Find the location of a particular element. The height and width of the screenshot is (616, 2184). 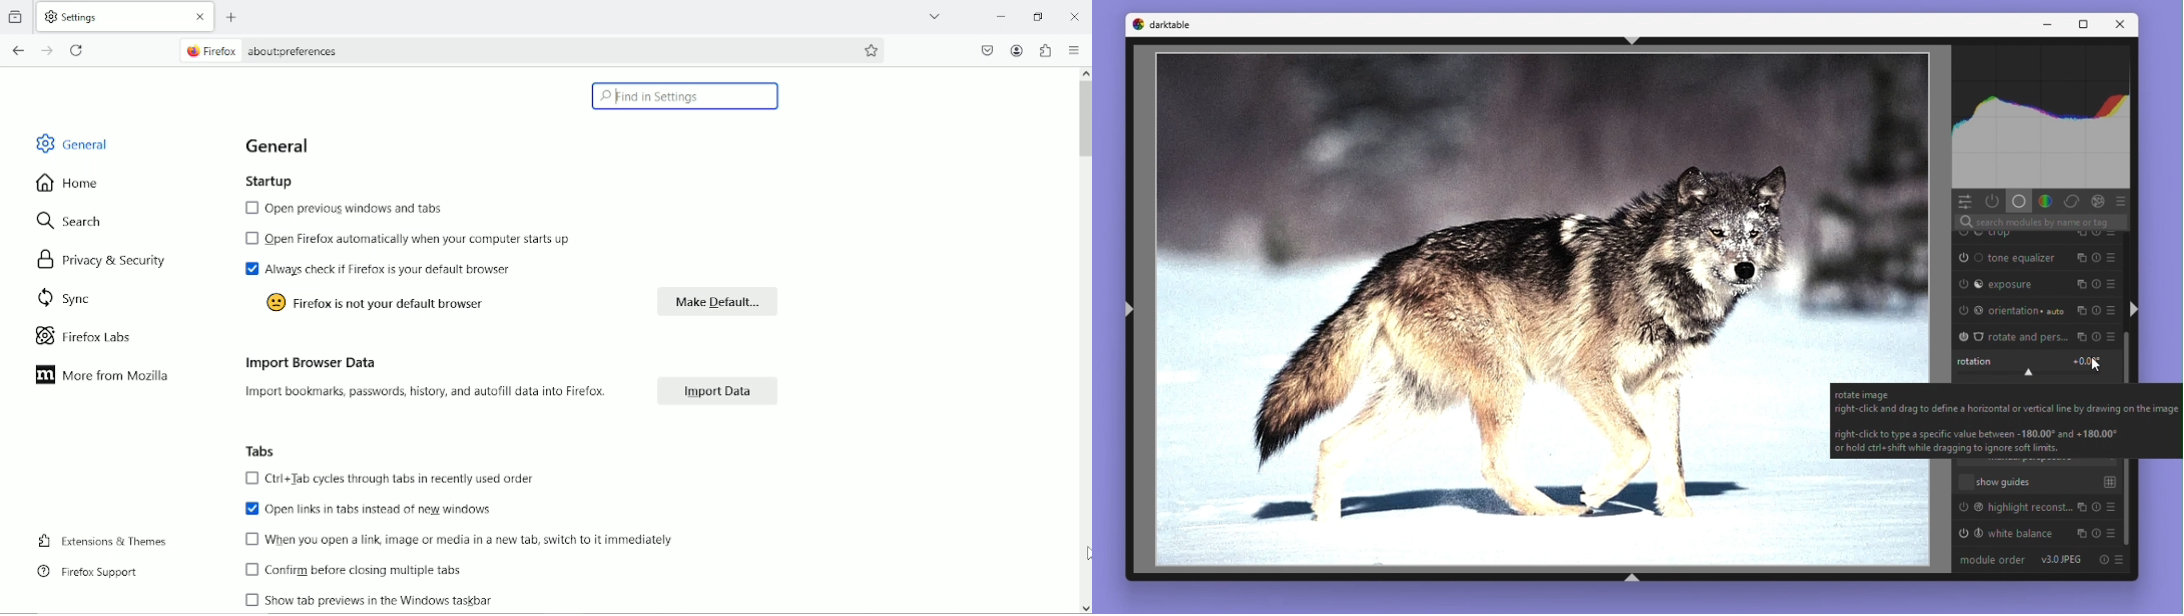

Colour is located at coordinates (2045, 200).